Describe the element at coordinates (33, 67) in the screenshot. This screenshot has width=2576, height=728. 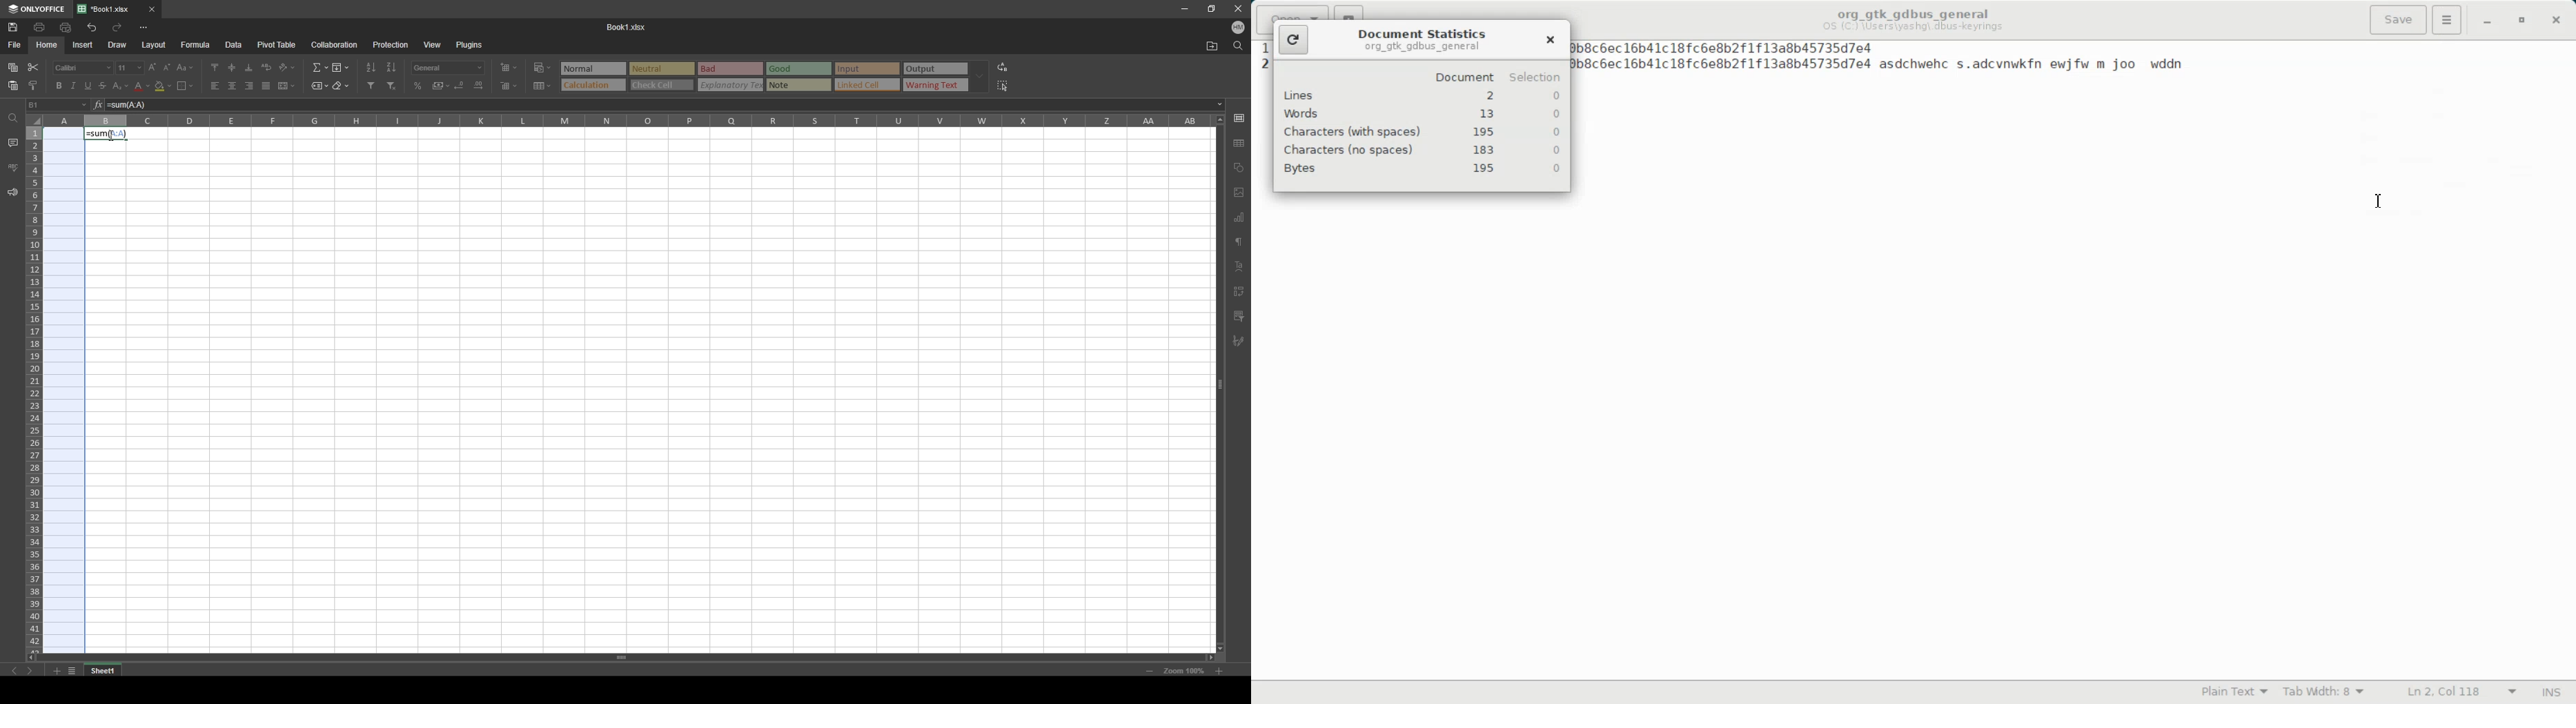
I see `cut` at that location.